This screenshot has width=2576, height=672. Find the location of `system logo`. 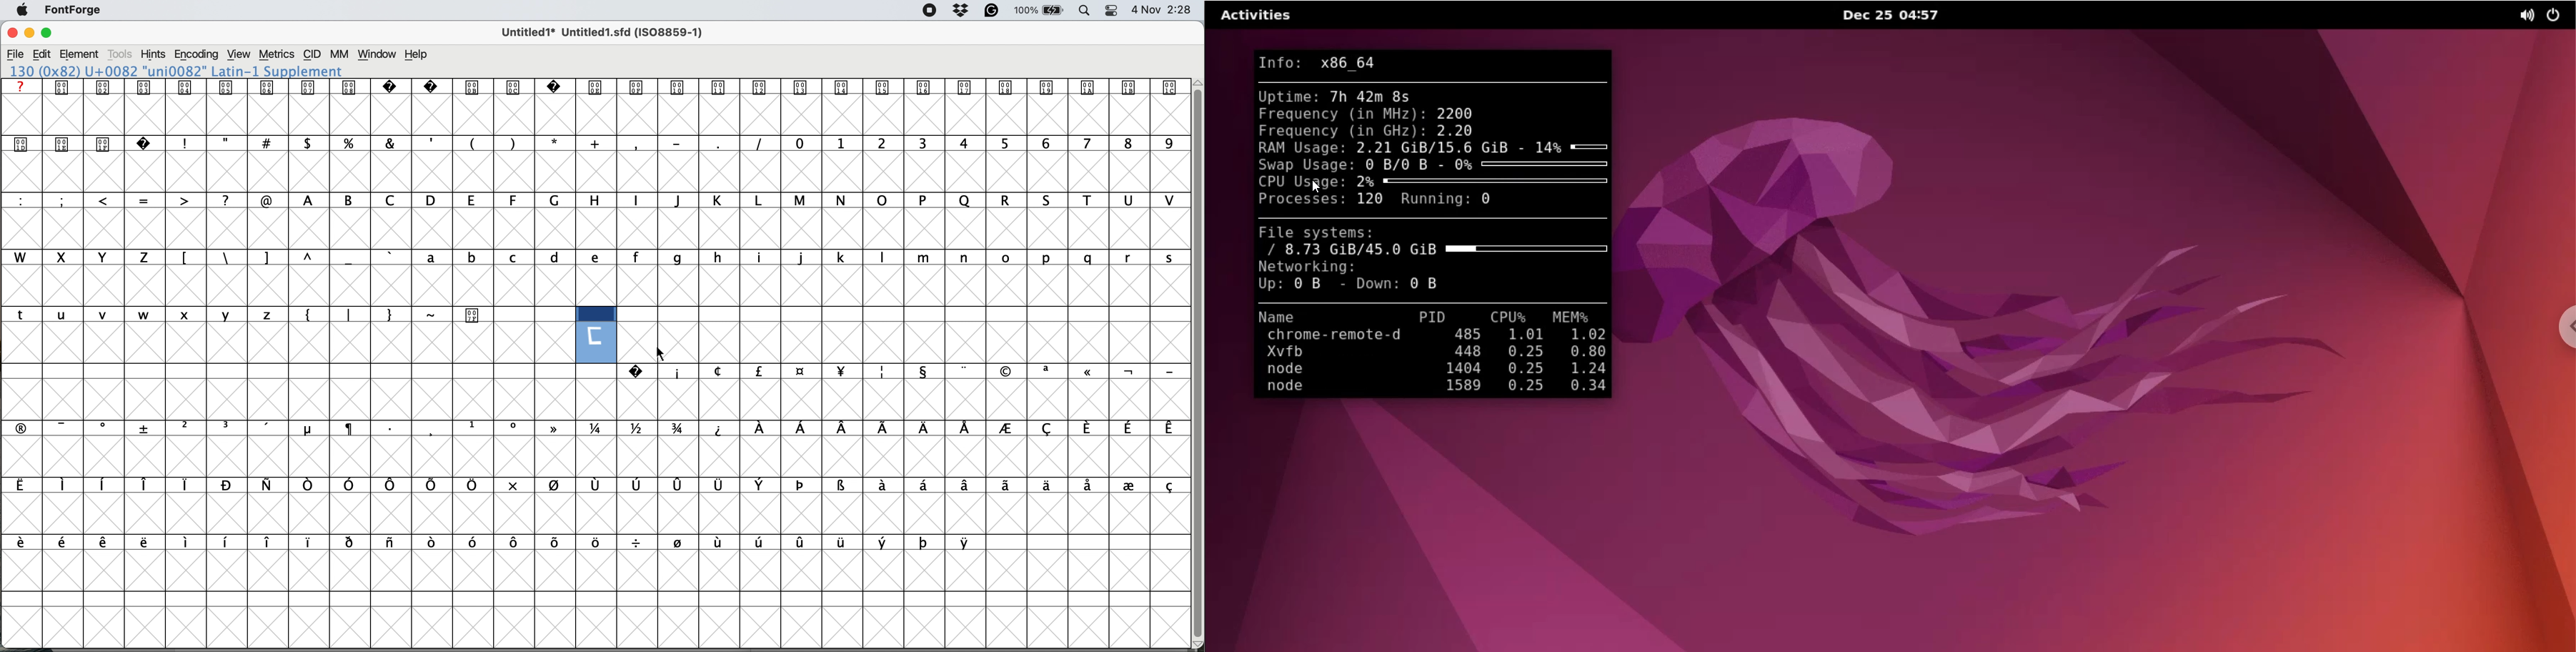

system logo is located at coordinates (23, 11).